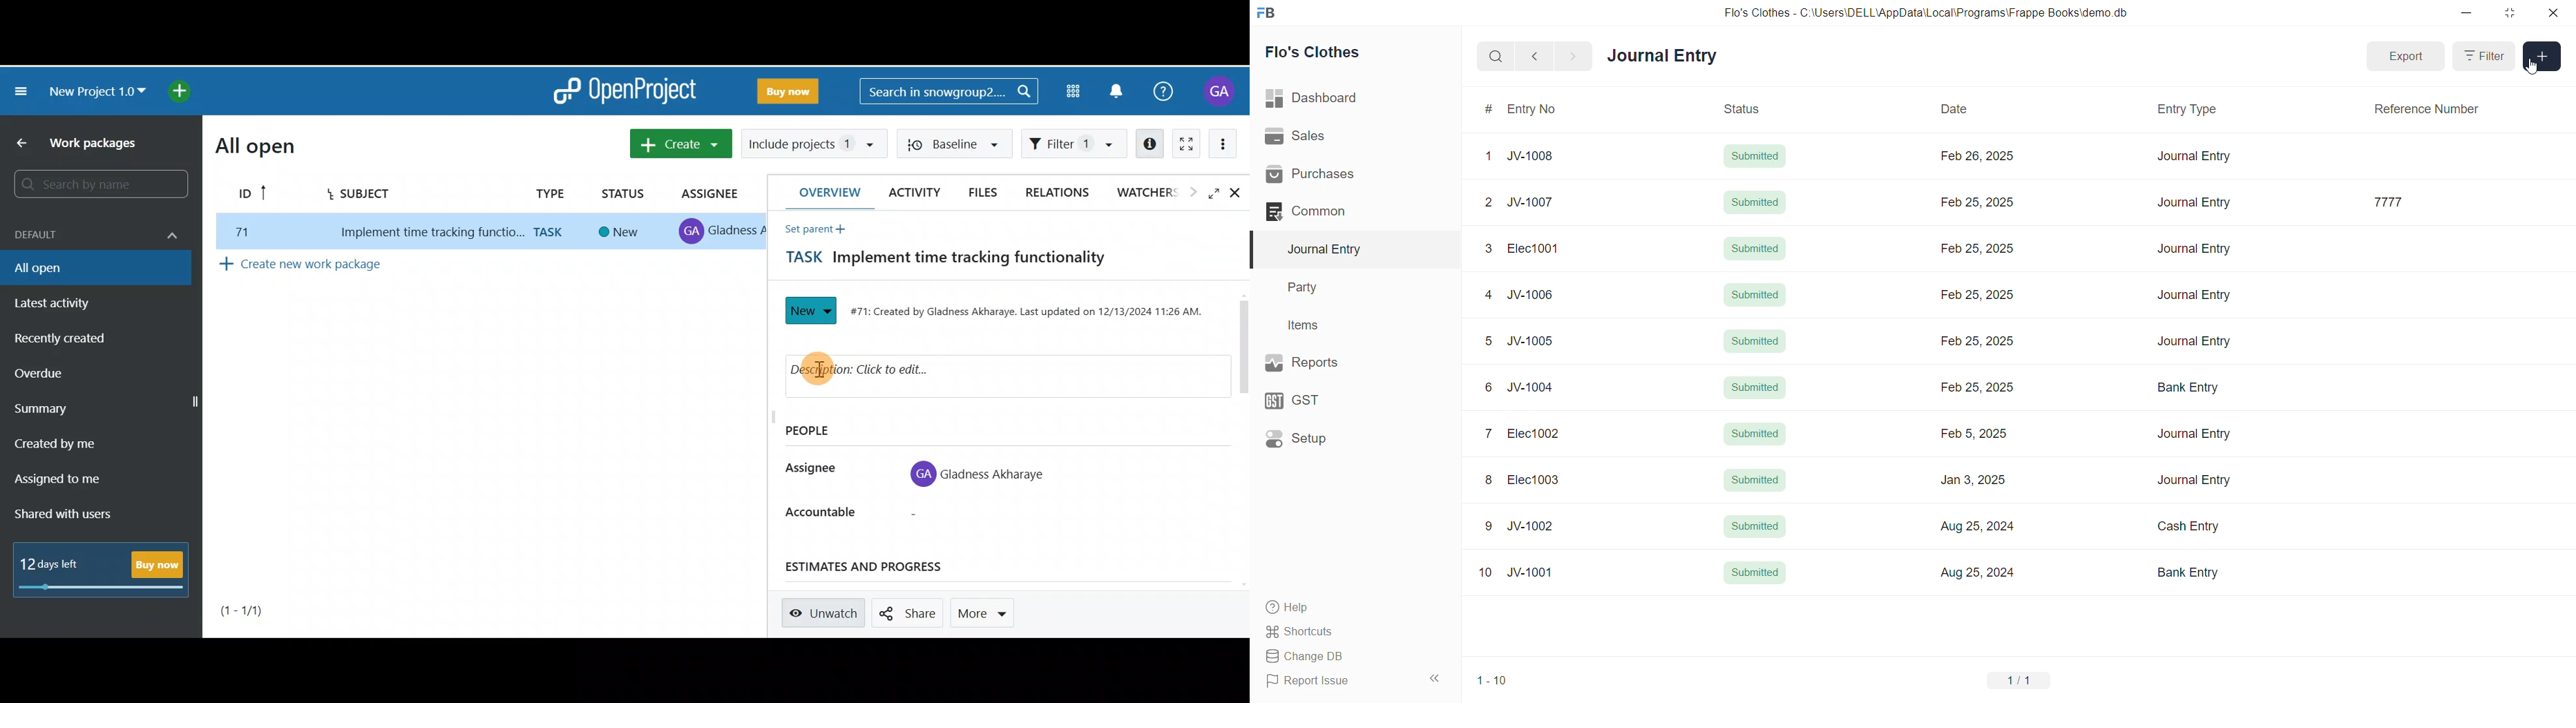  I want to click on 1-10, so click(1494, 680).